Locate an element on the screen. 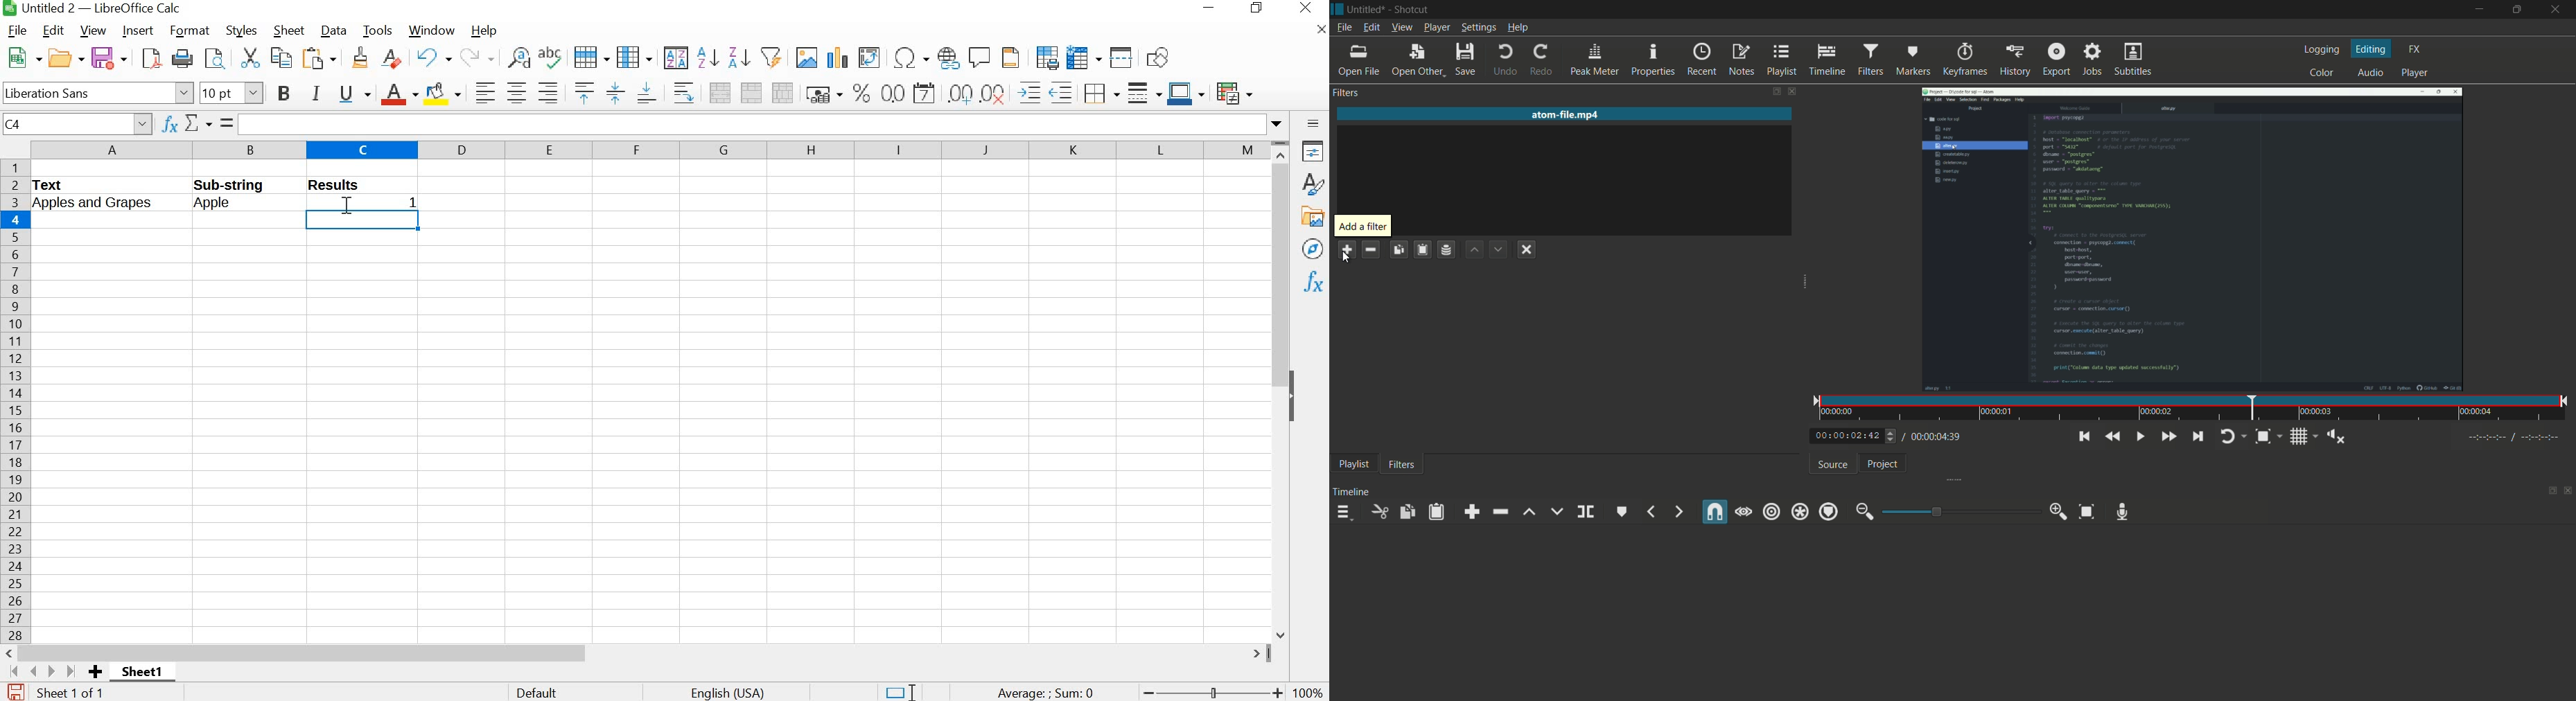 The height and width of the screenshot is (728, 2576). decrease indent is located at coordinates (1061, 91).